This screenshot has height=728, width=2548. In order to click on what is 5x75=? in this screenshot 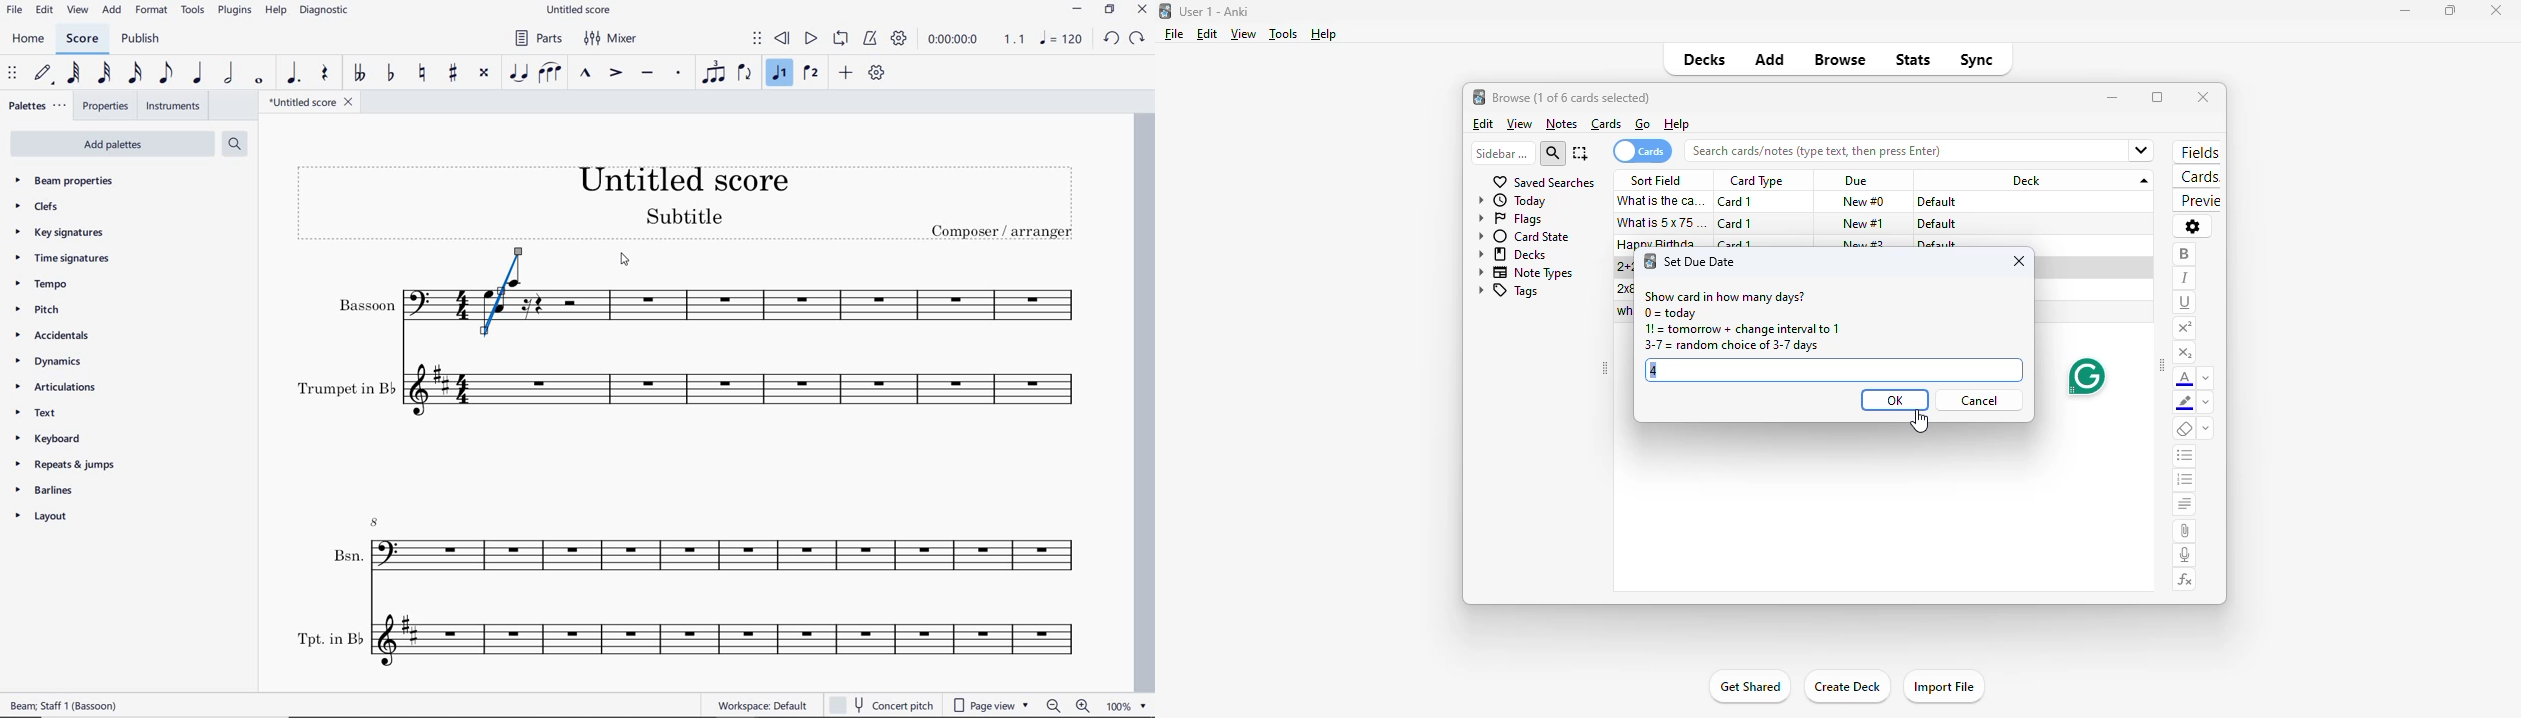, I will do `click(1664, 222)`.